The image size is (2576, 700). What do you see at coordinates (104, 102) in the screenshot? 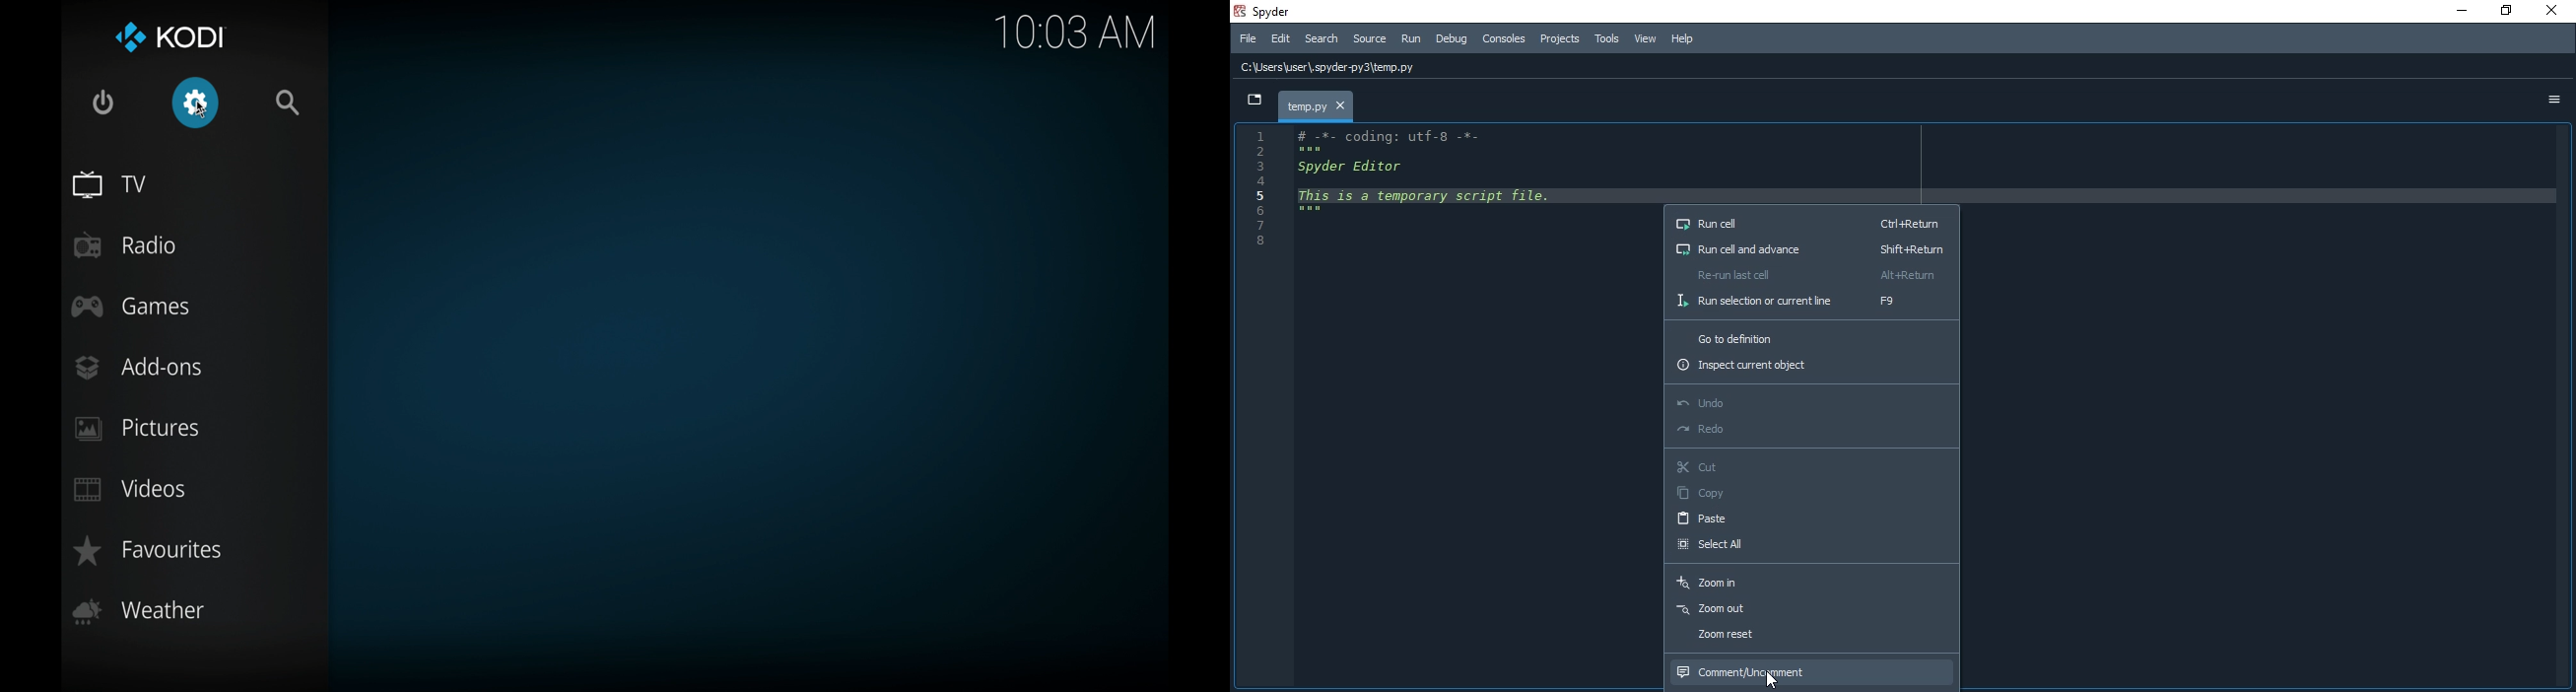
I see `quit kodi` at bounding box center [104, 102].